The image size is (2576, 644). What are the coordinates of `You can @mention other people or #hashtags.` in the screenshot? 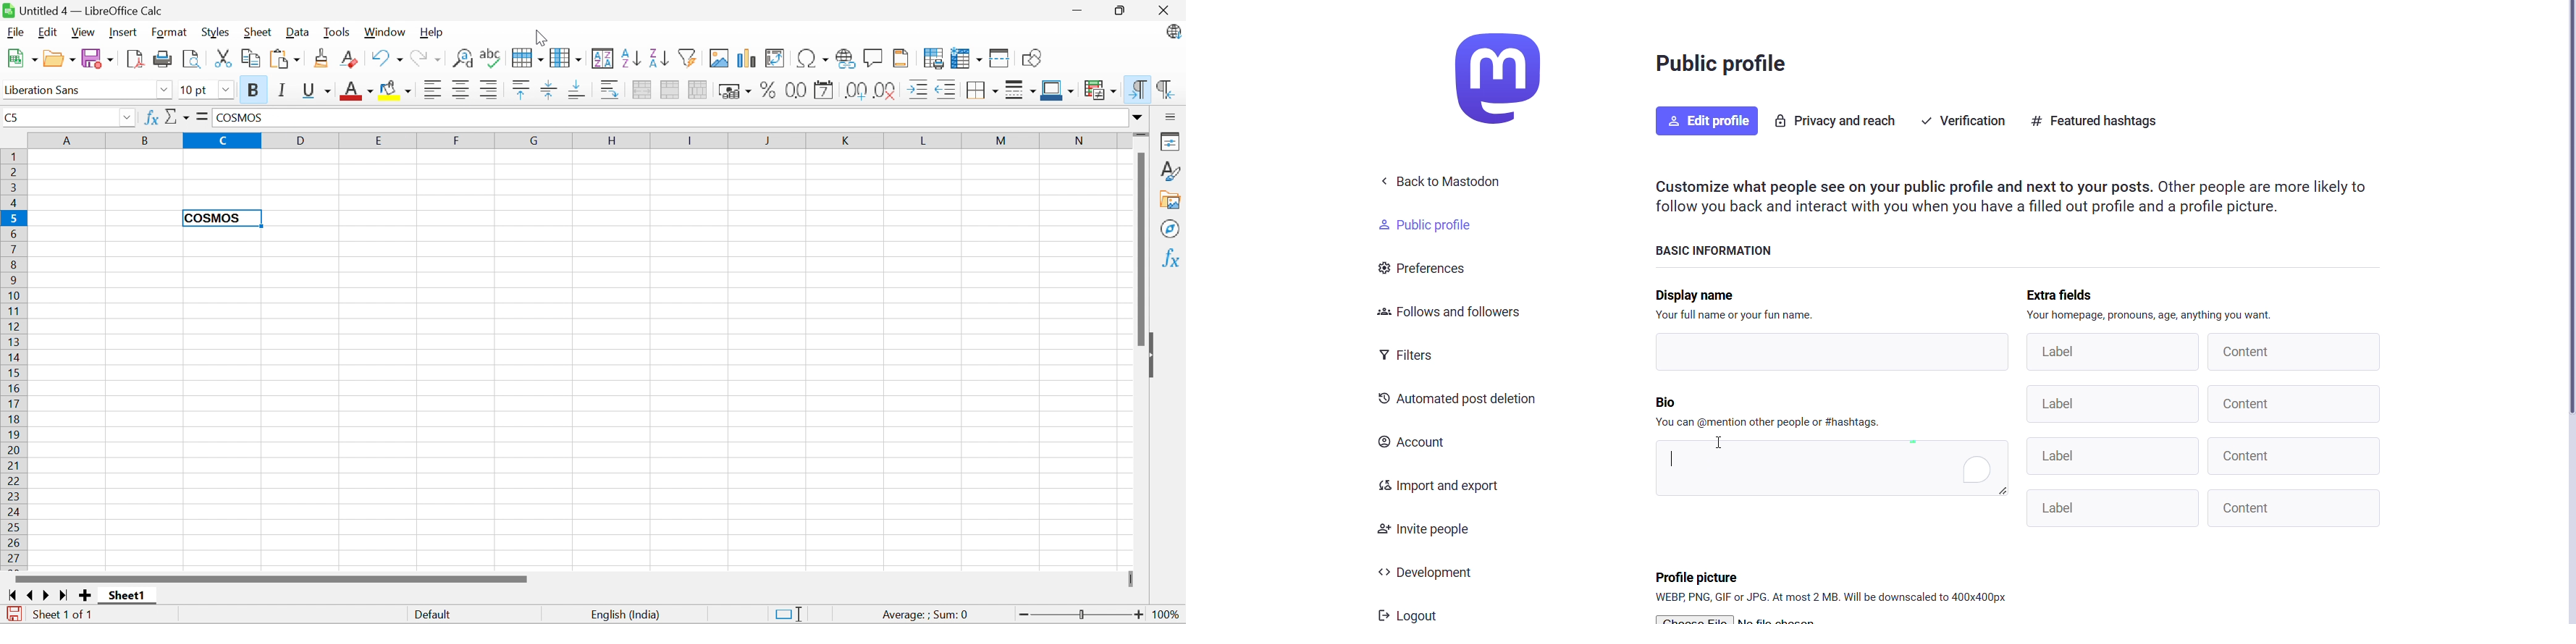 It's located at (1771, 420).